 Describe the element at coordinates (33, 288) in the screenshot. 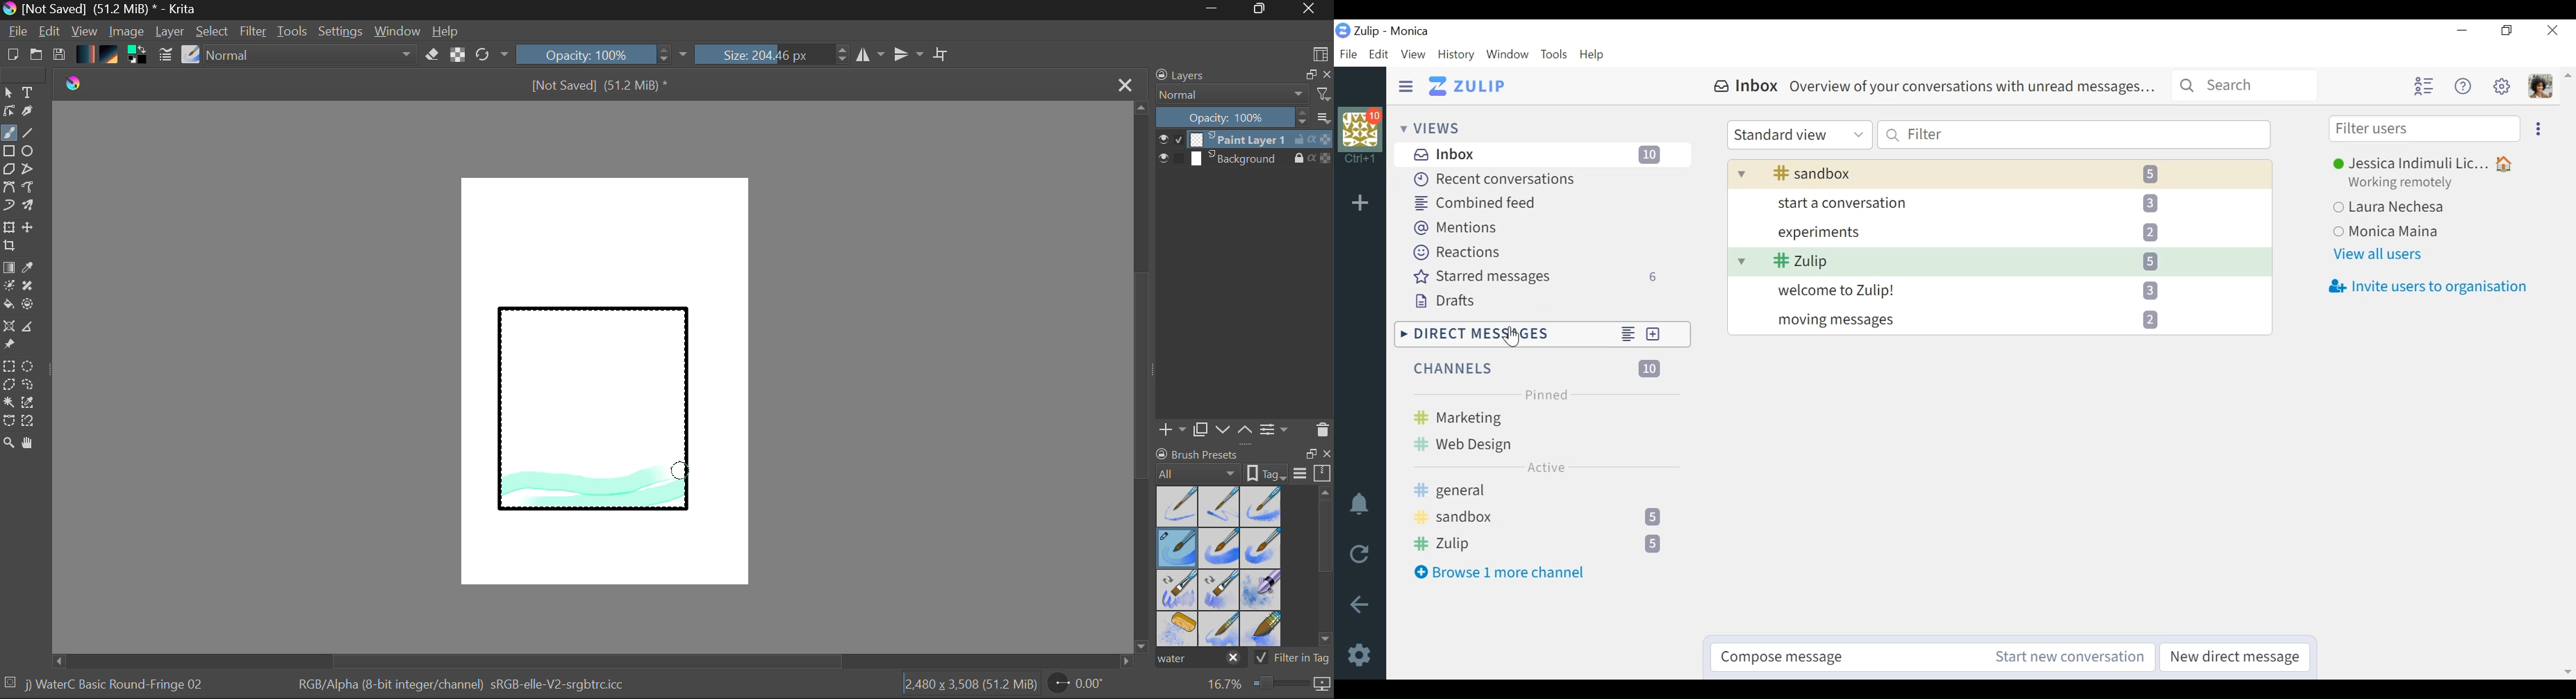

I see `Smart Patch Tool` at that location.